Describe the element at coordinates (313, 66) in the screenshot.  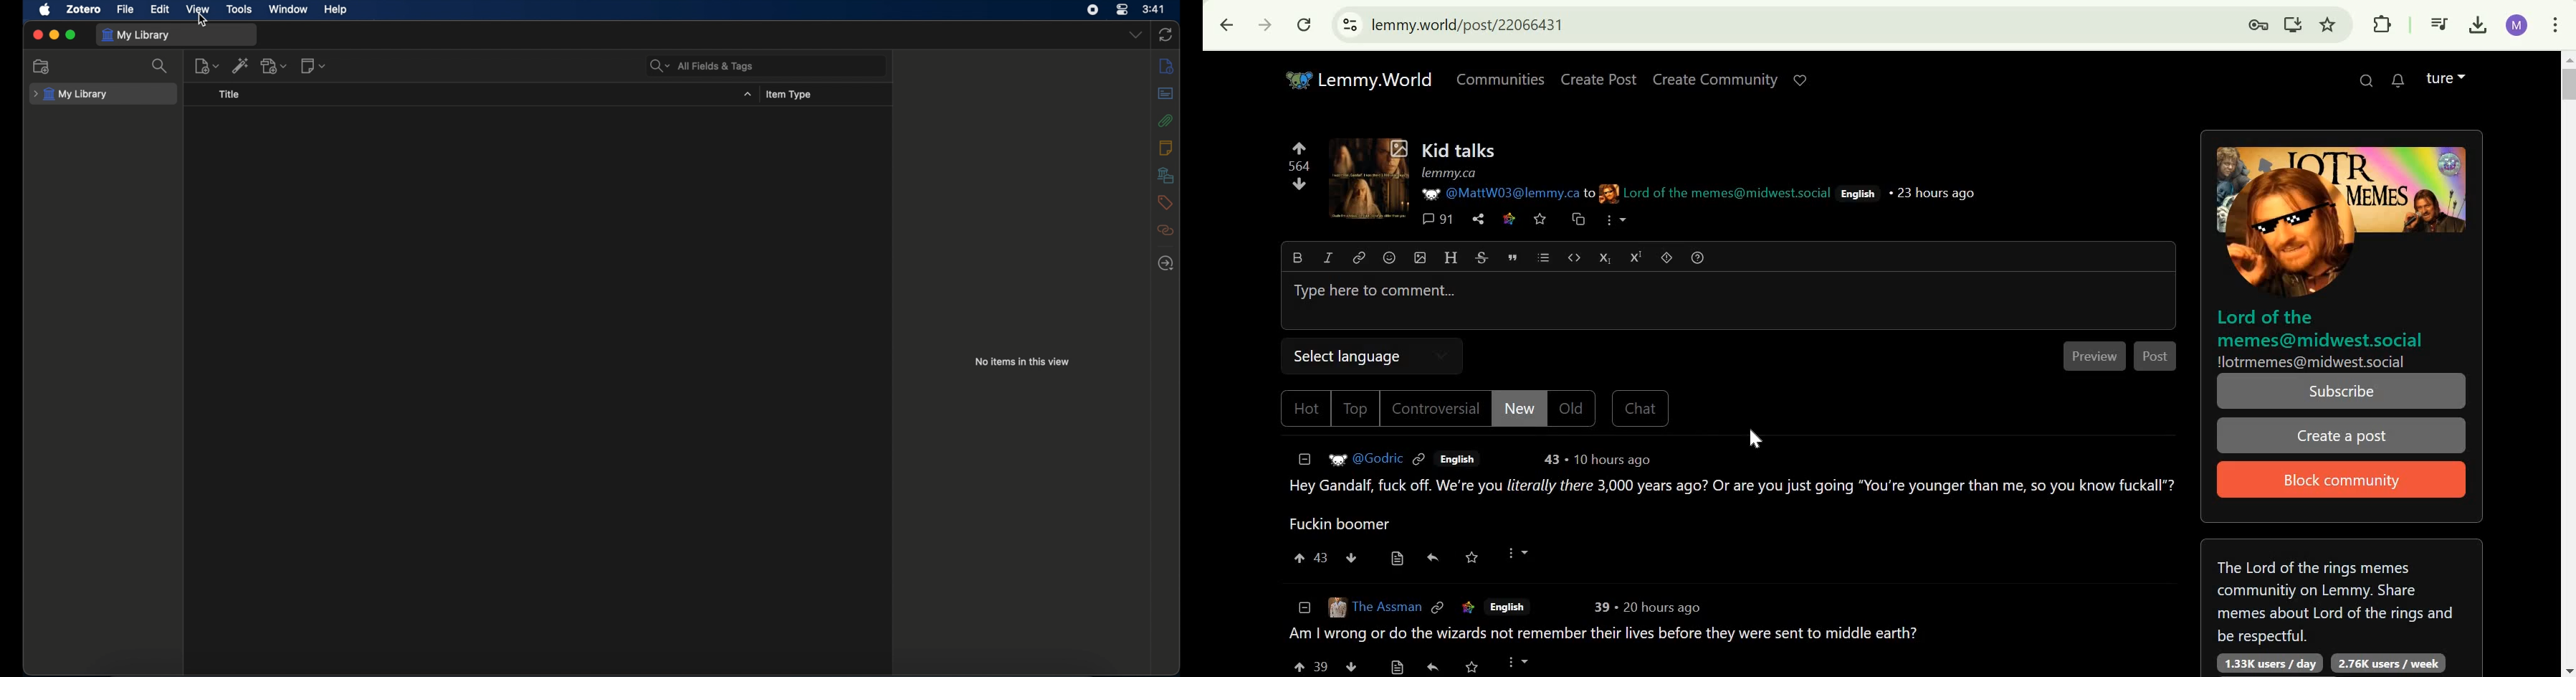
I see `new note` at that location.